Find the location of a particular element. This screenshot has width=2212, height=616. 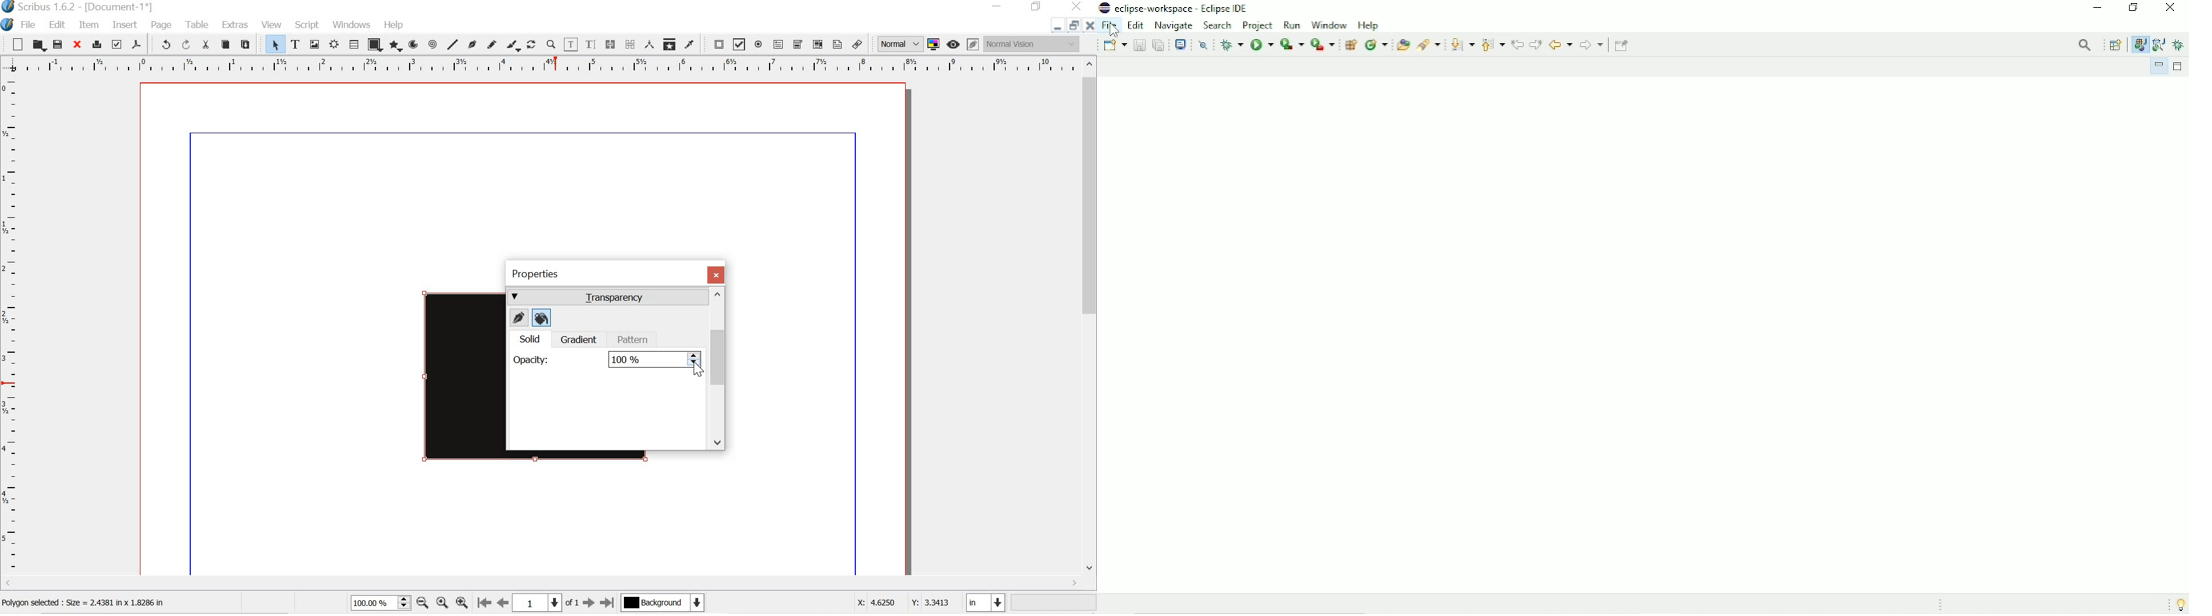

preflight verifier is located at coordinates (115, 44).